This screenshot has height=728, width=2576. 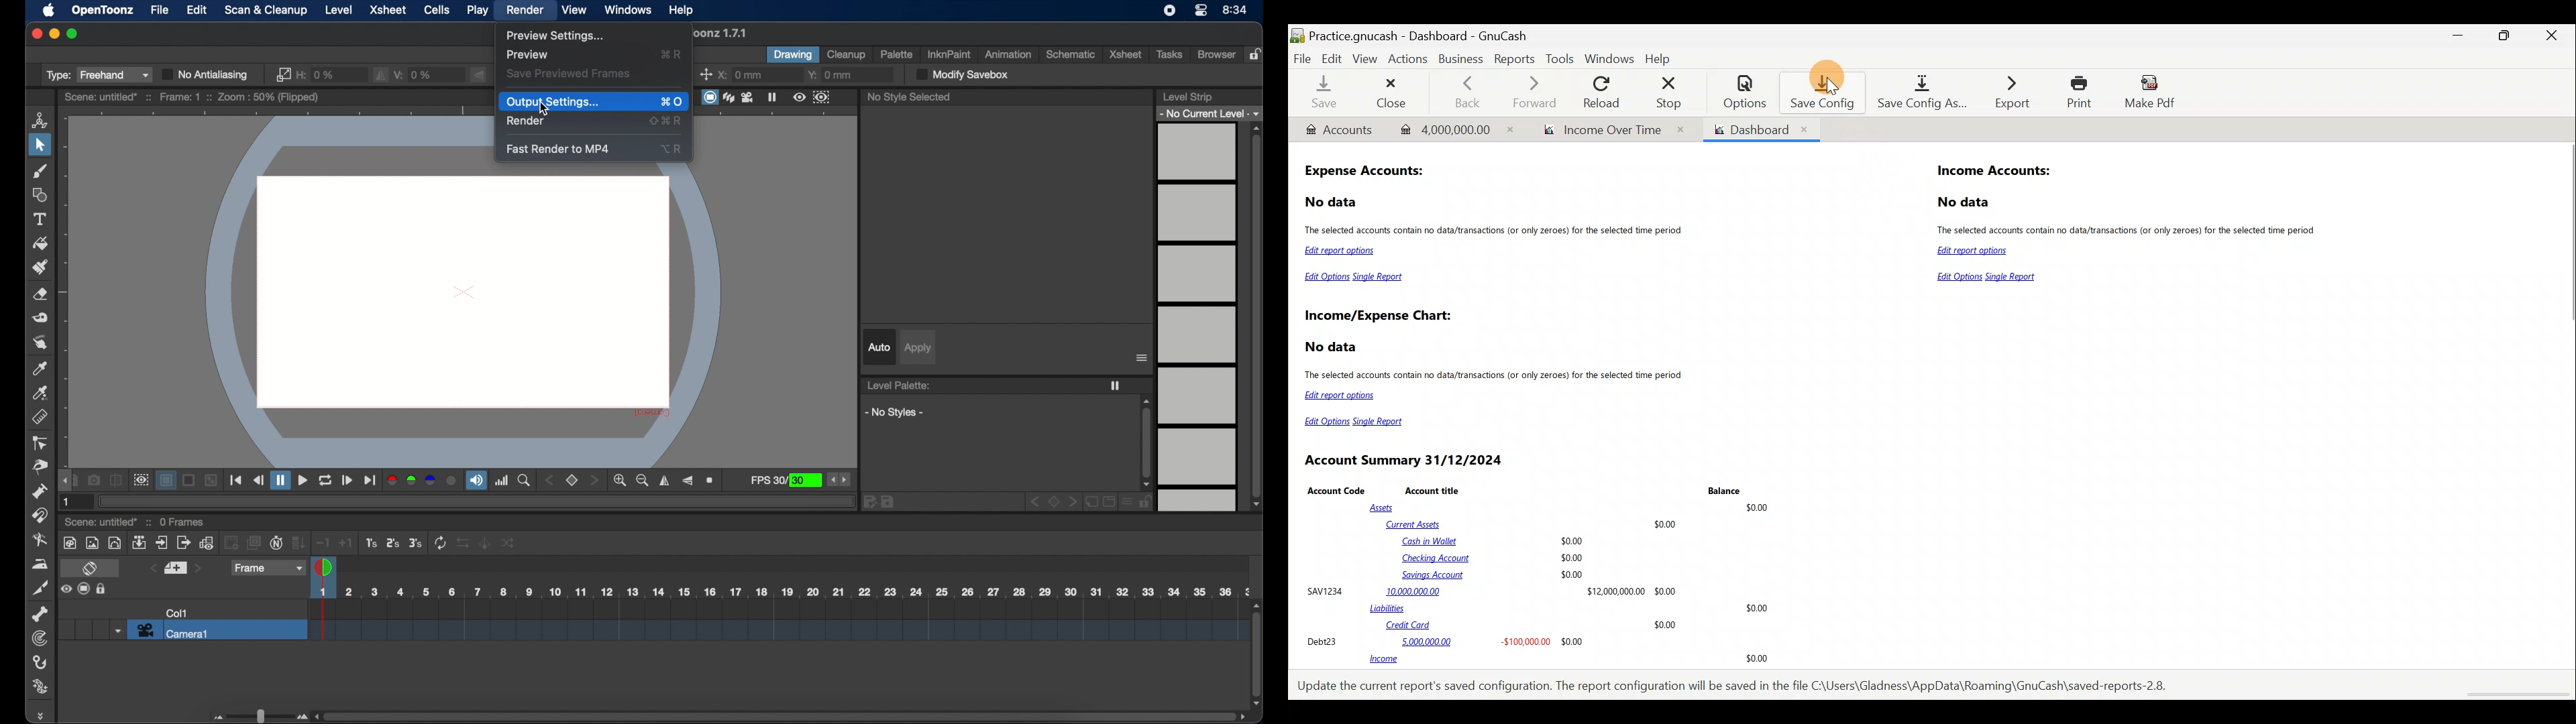 What do you see at coordinates (1146, 442) in the screenshot?
I see `scroll box` at bounding box center [1146, 442].